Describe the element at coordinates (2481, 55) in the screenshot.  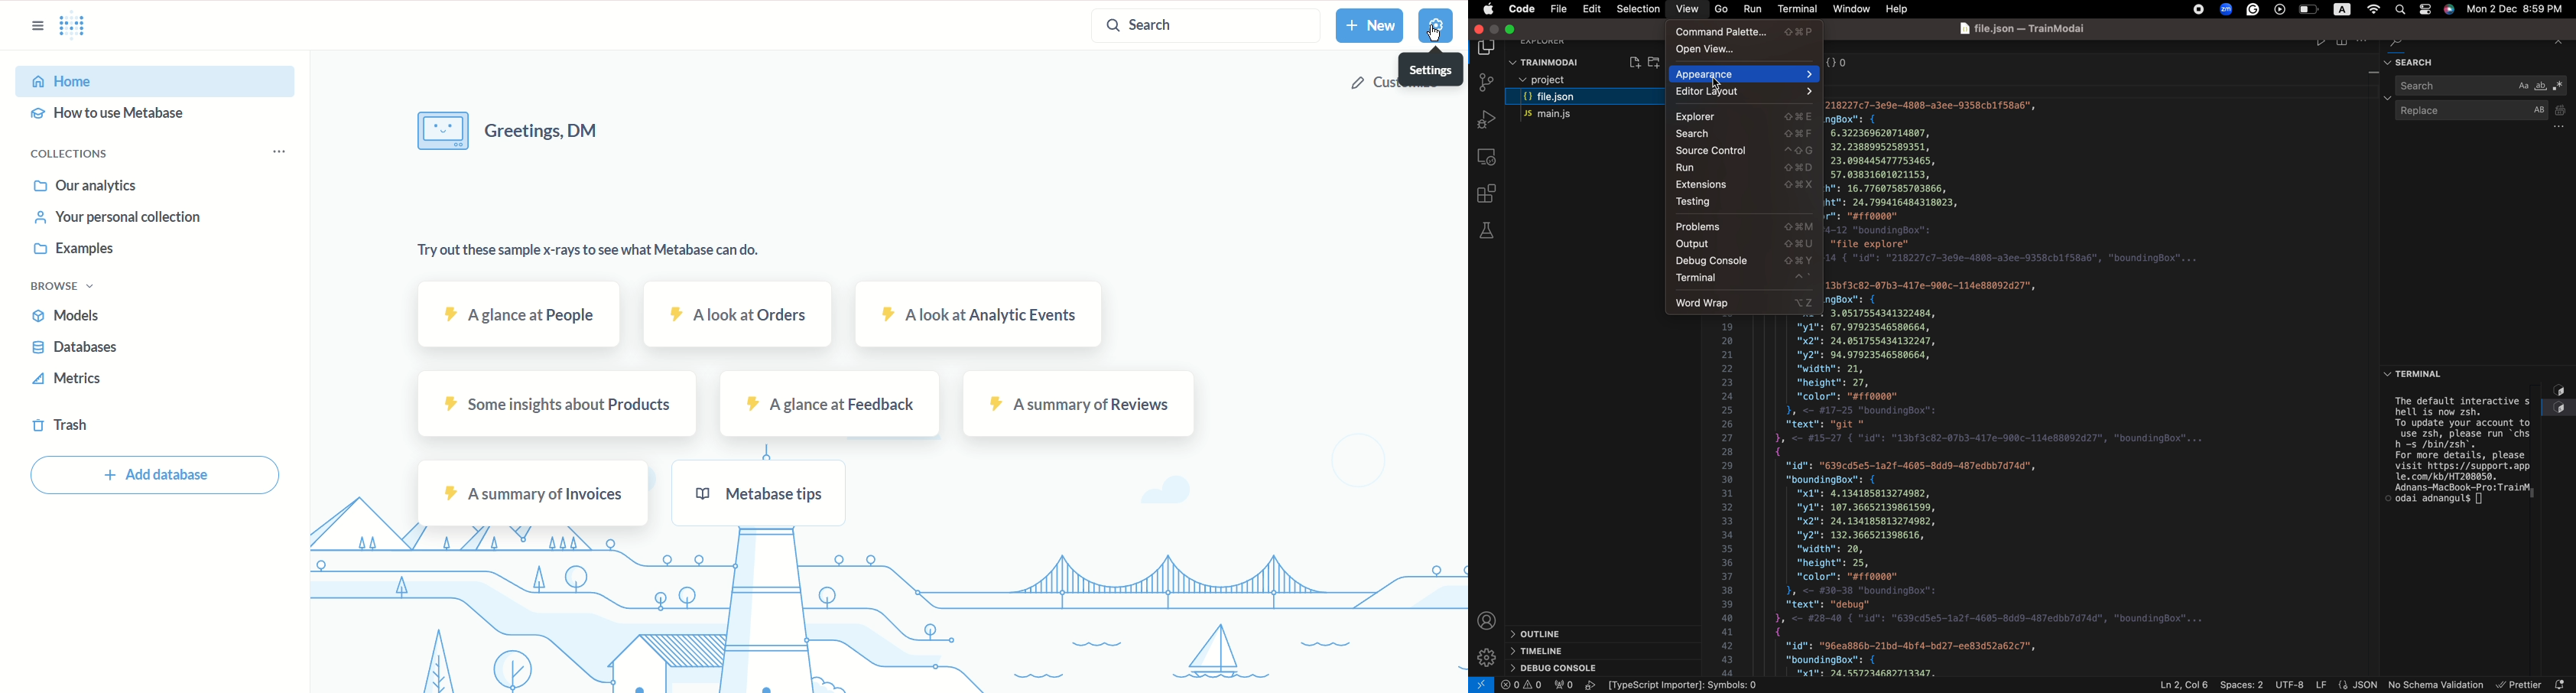
I see `find and search` at that location.